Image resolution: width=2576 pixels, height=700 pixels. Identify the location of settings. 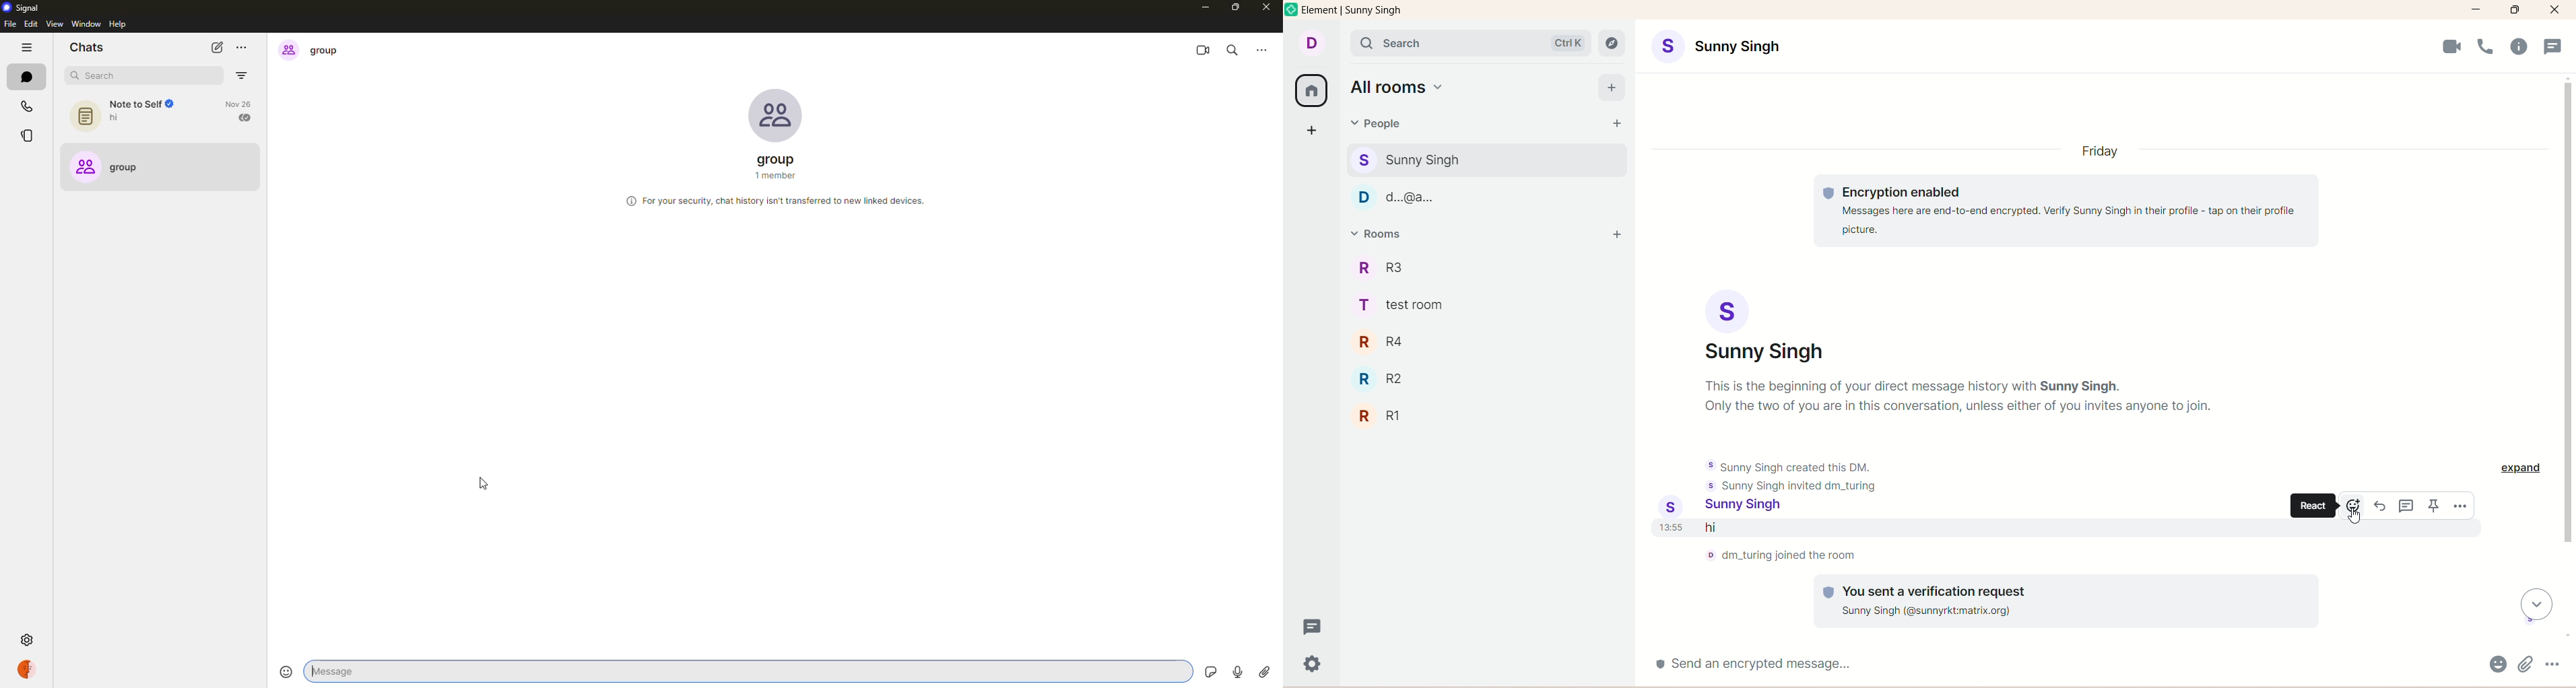
(1313, 664).